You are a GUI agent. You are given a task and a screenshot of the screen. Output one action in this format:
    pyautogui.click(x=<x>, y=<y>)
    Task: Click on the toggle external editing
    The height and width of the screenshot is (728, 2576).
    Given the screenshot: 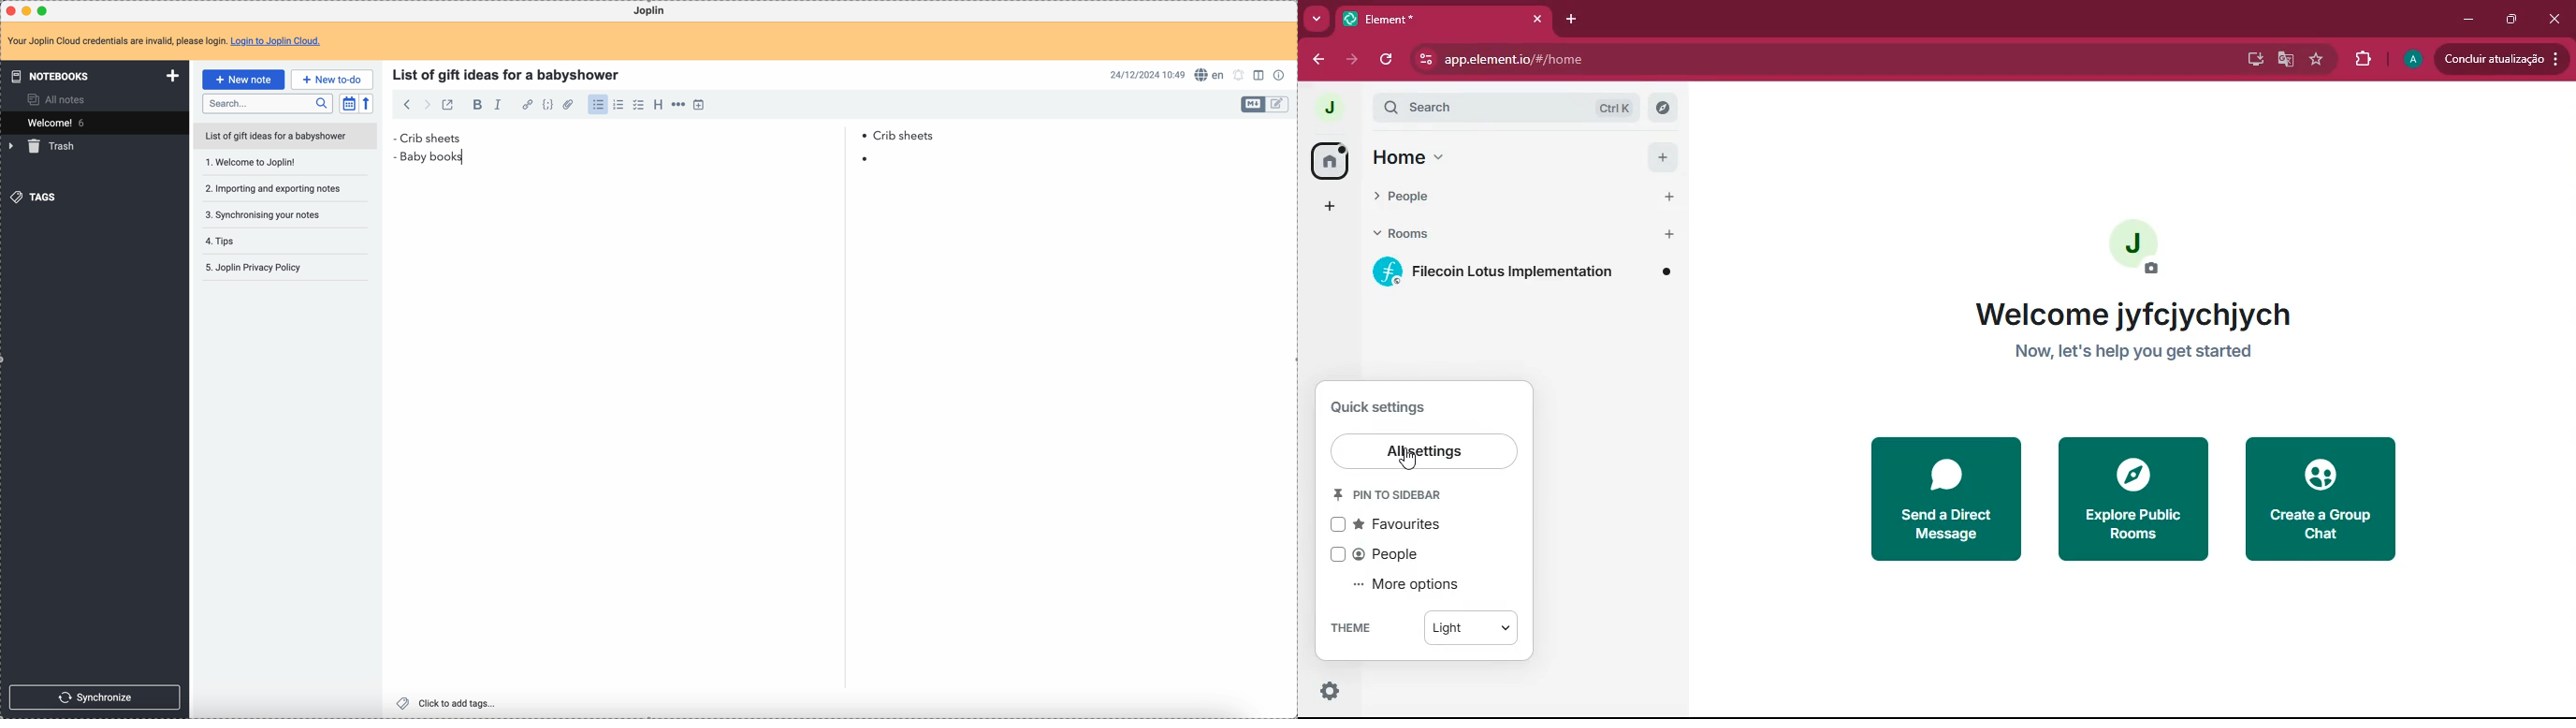 What is the action you would take?
    pyautogui.click(x=447, y=104)
    